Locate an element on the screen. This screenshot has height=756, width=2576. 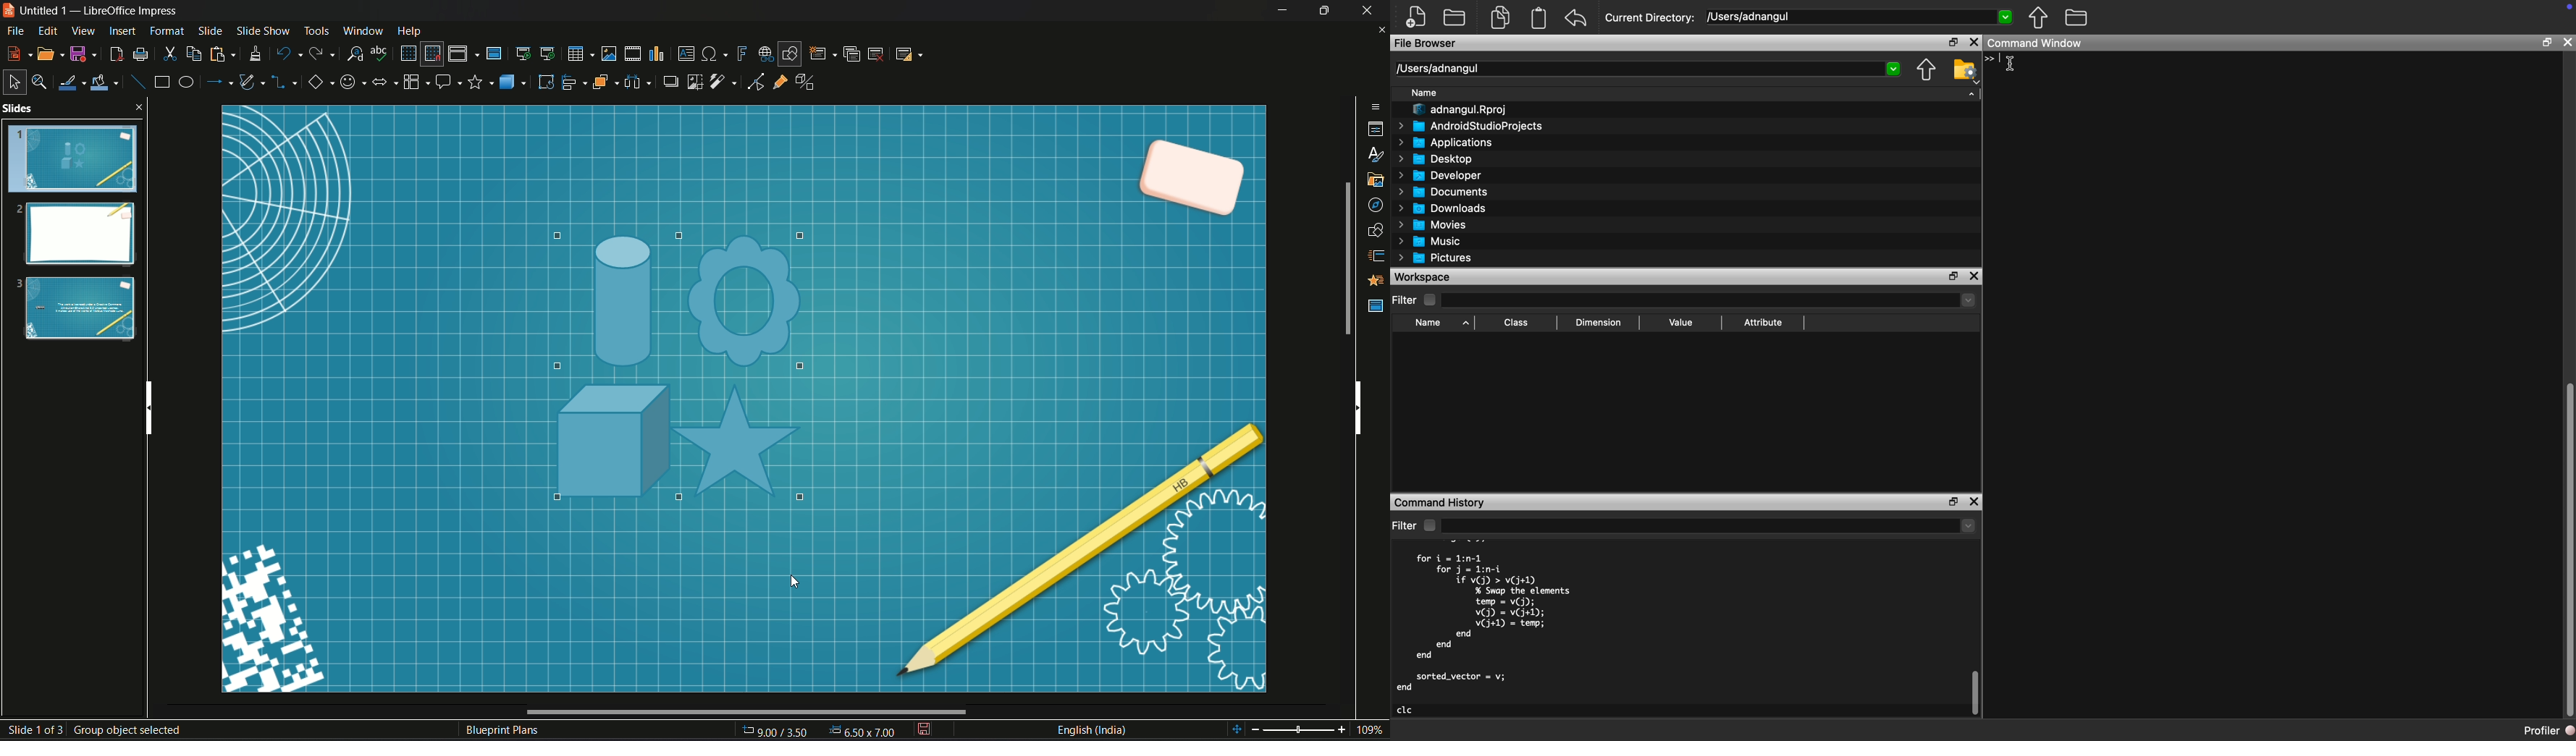
spelling is located at coordinates (380, 53).